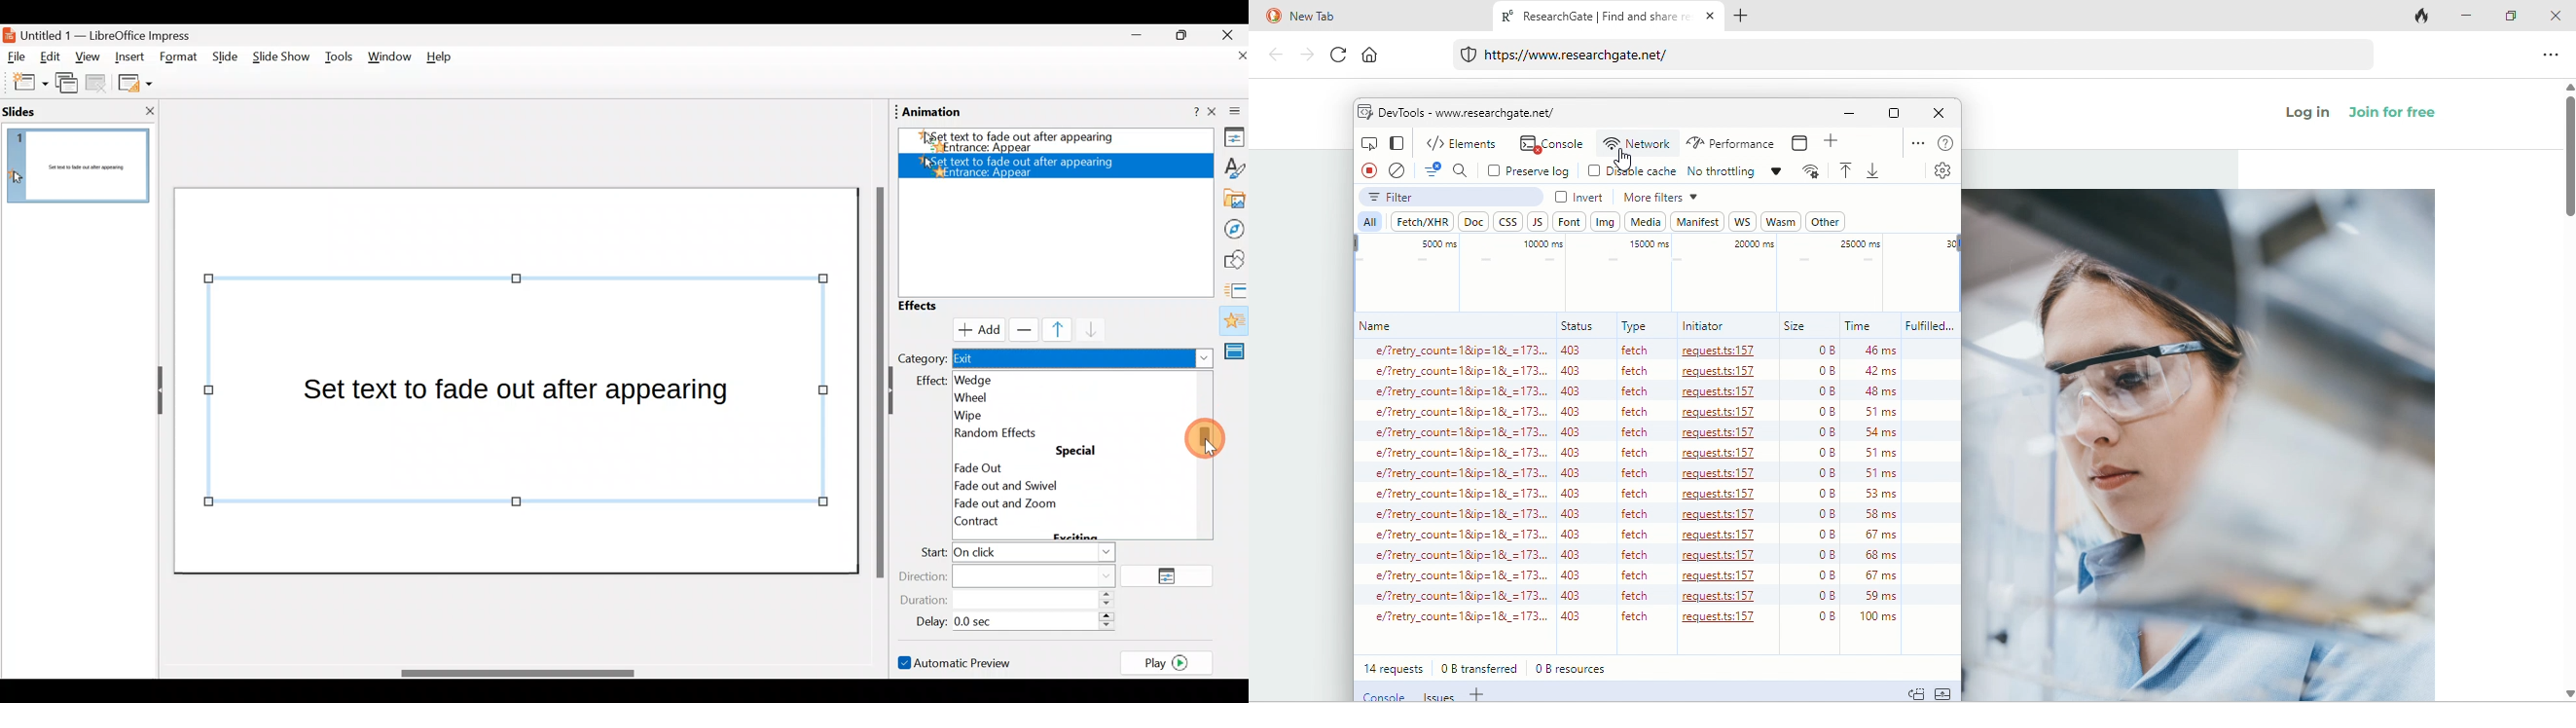 This screenshot has height=728, width=2576. Describe the element at coordinates (81, 166) in the screenshot. I see `Slide pane` at that location.